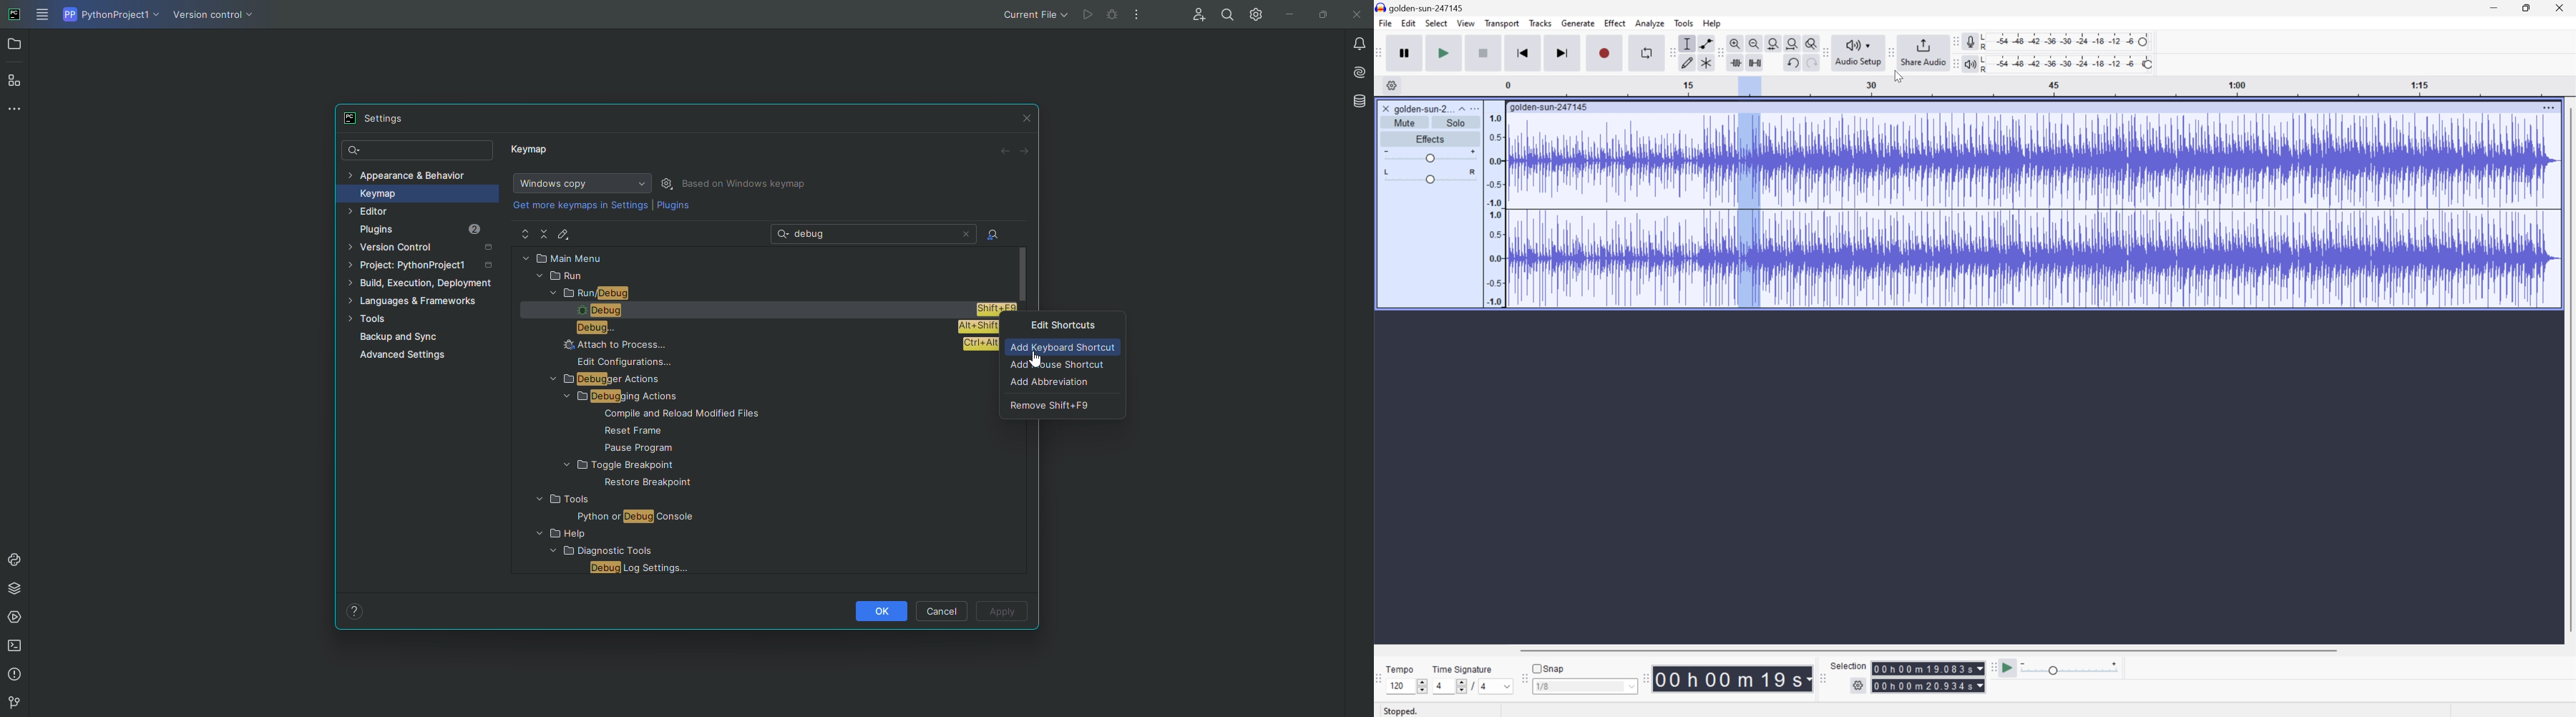 This screenshot has height=728, width=2576. Describe the element at coordinates (2569, 371) in the screenshot. I see `Scroll Bar` at that location.